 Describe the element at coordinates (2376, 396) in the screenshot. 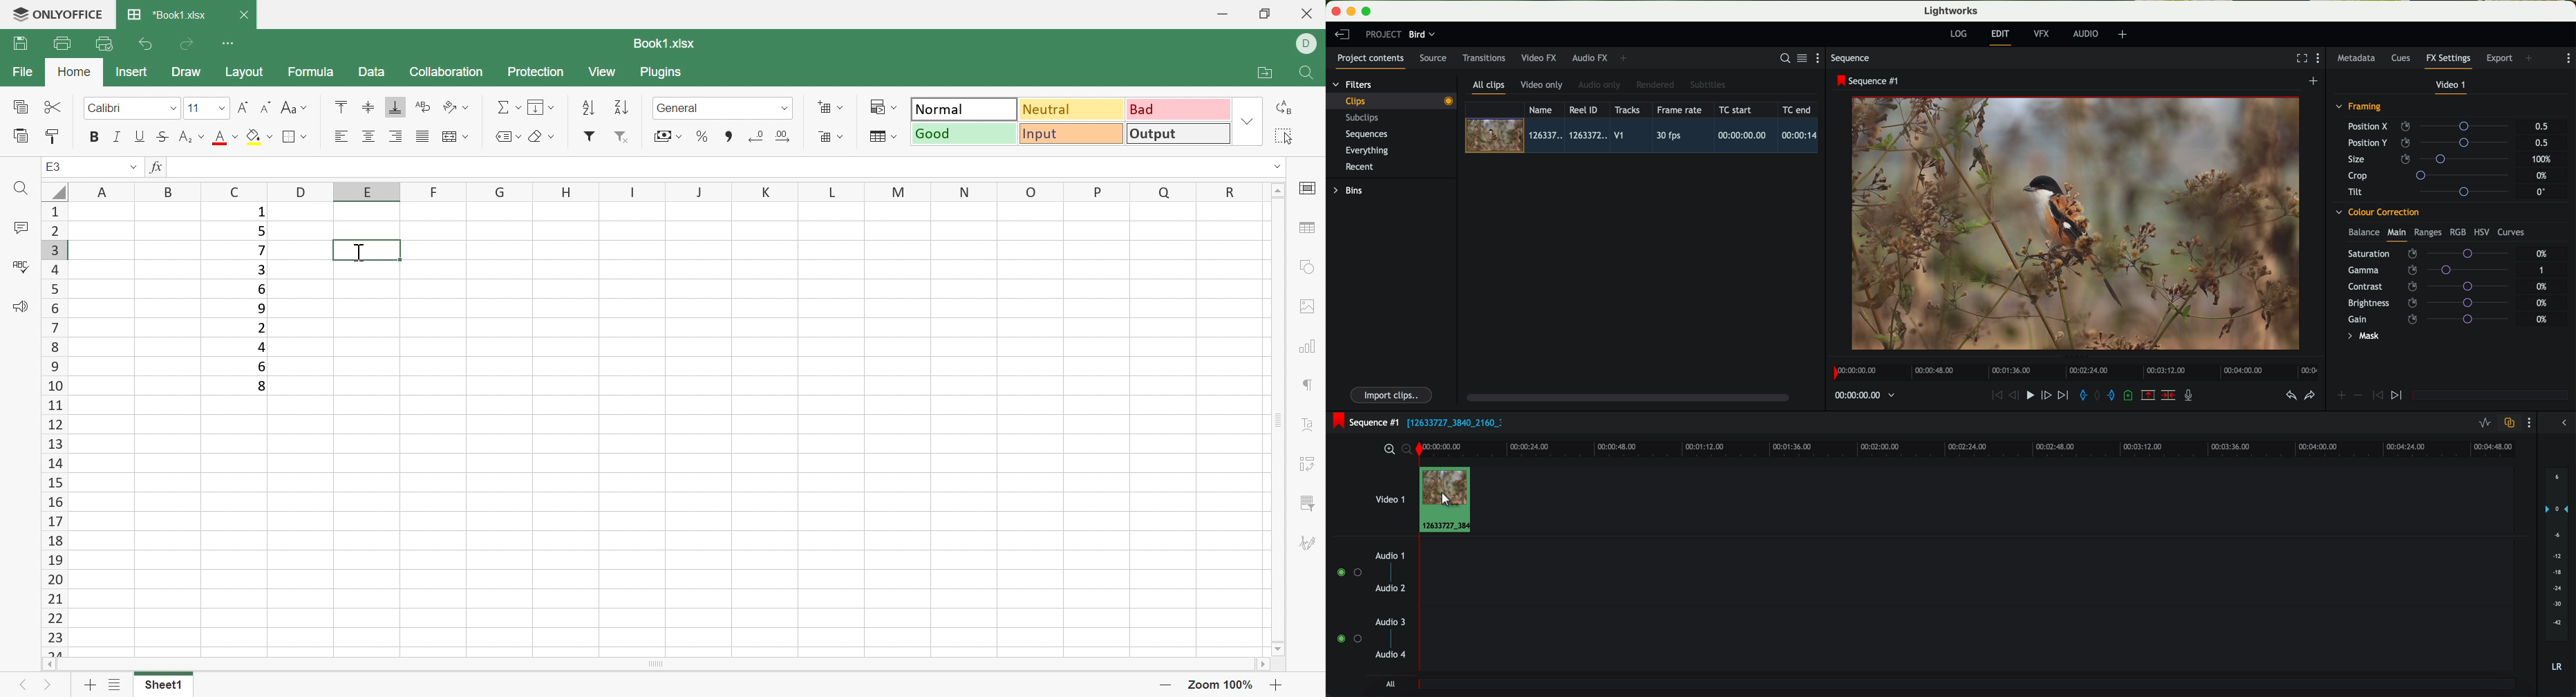

I see `icon` at that location.